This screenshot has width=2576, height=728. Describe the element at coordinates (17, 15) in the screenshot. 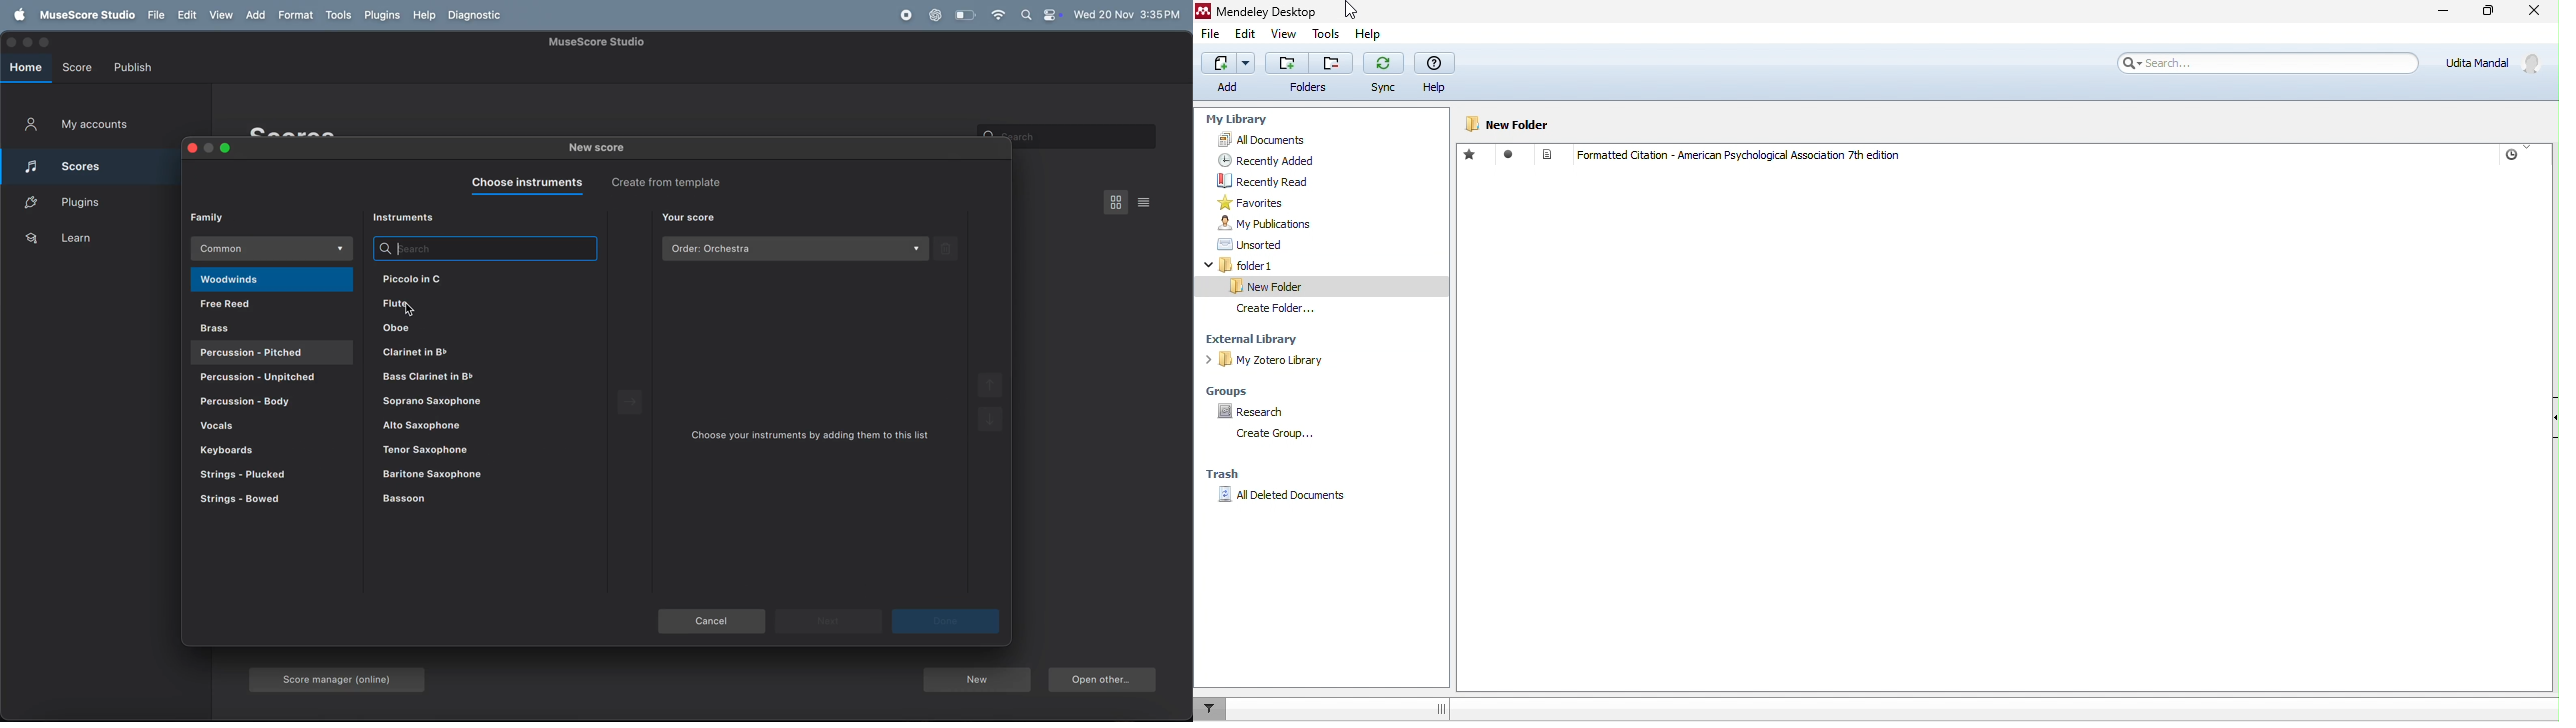

I see `apple menu` at that location.